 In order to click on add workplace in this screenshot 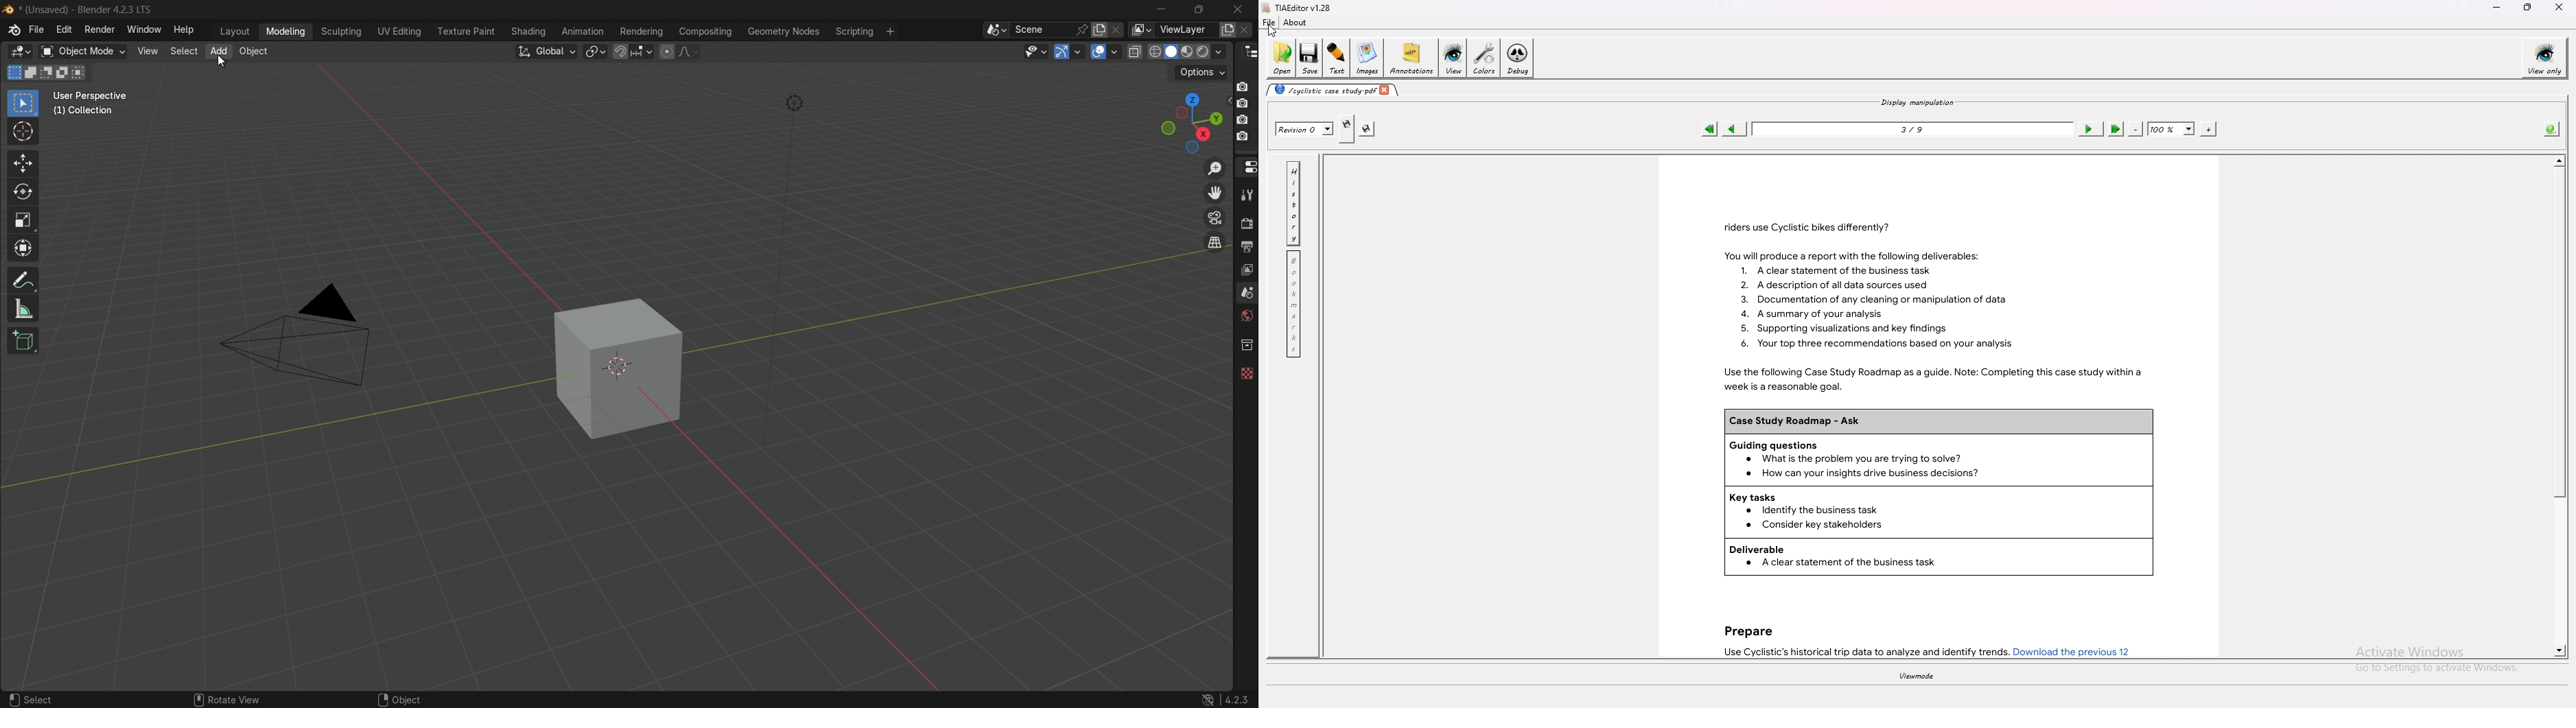, I will do `click(890, 31)`.